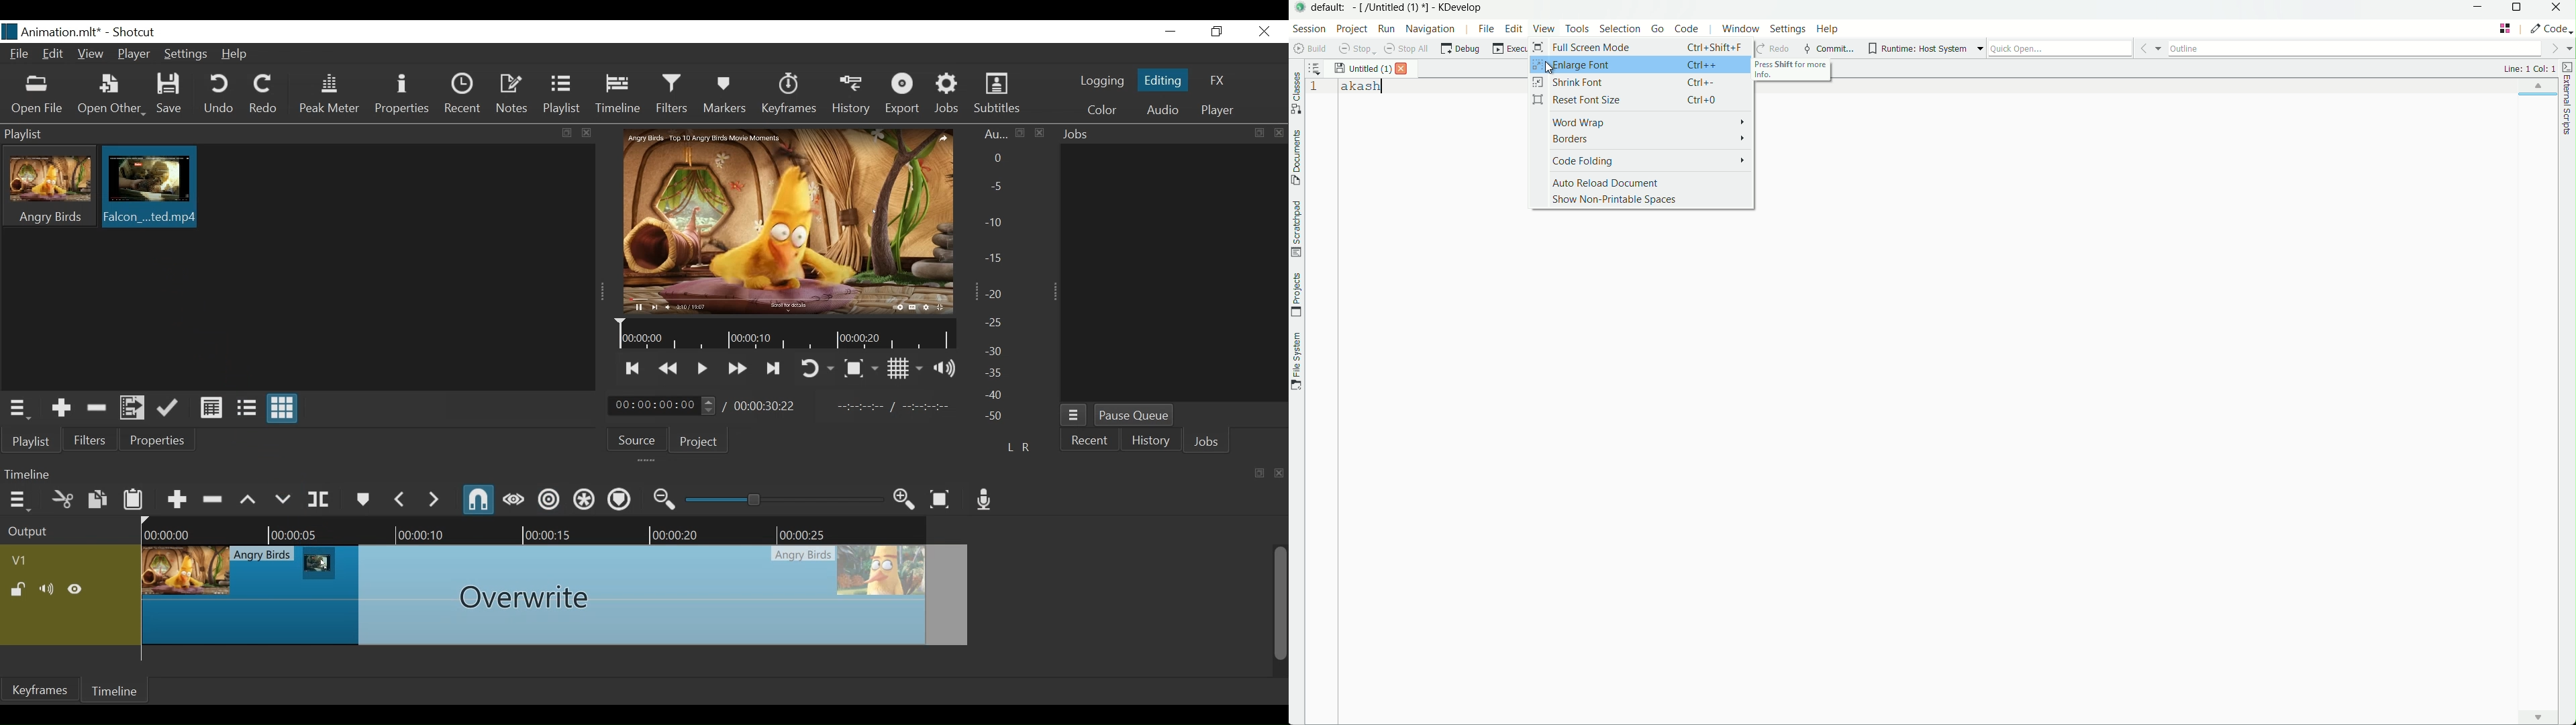 The width and height of the screenshot is (2576, 728). I want to click on Keyframes, so click(789, 95).